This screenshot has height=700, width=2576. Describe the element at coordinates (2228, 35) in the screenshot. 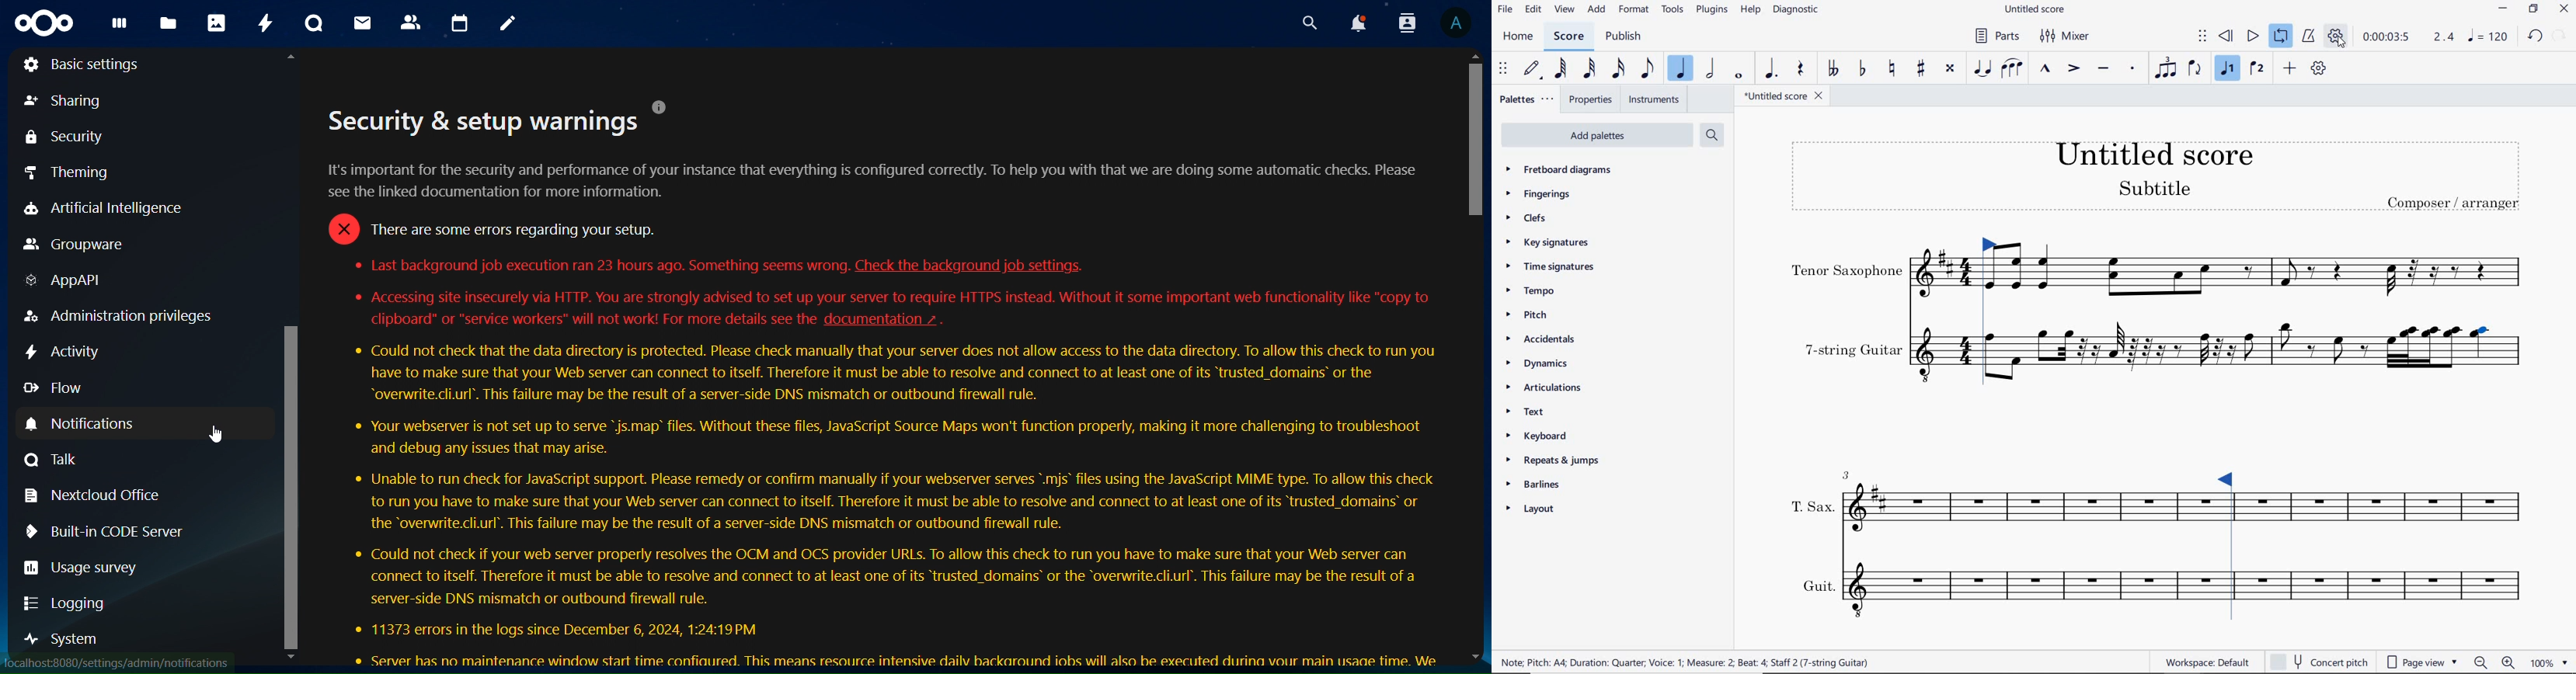

I see `REWIND` at that location.